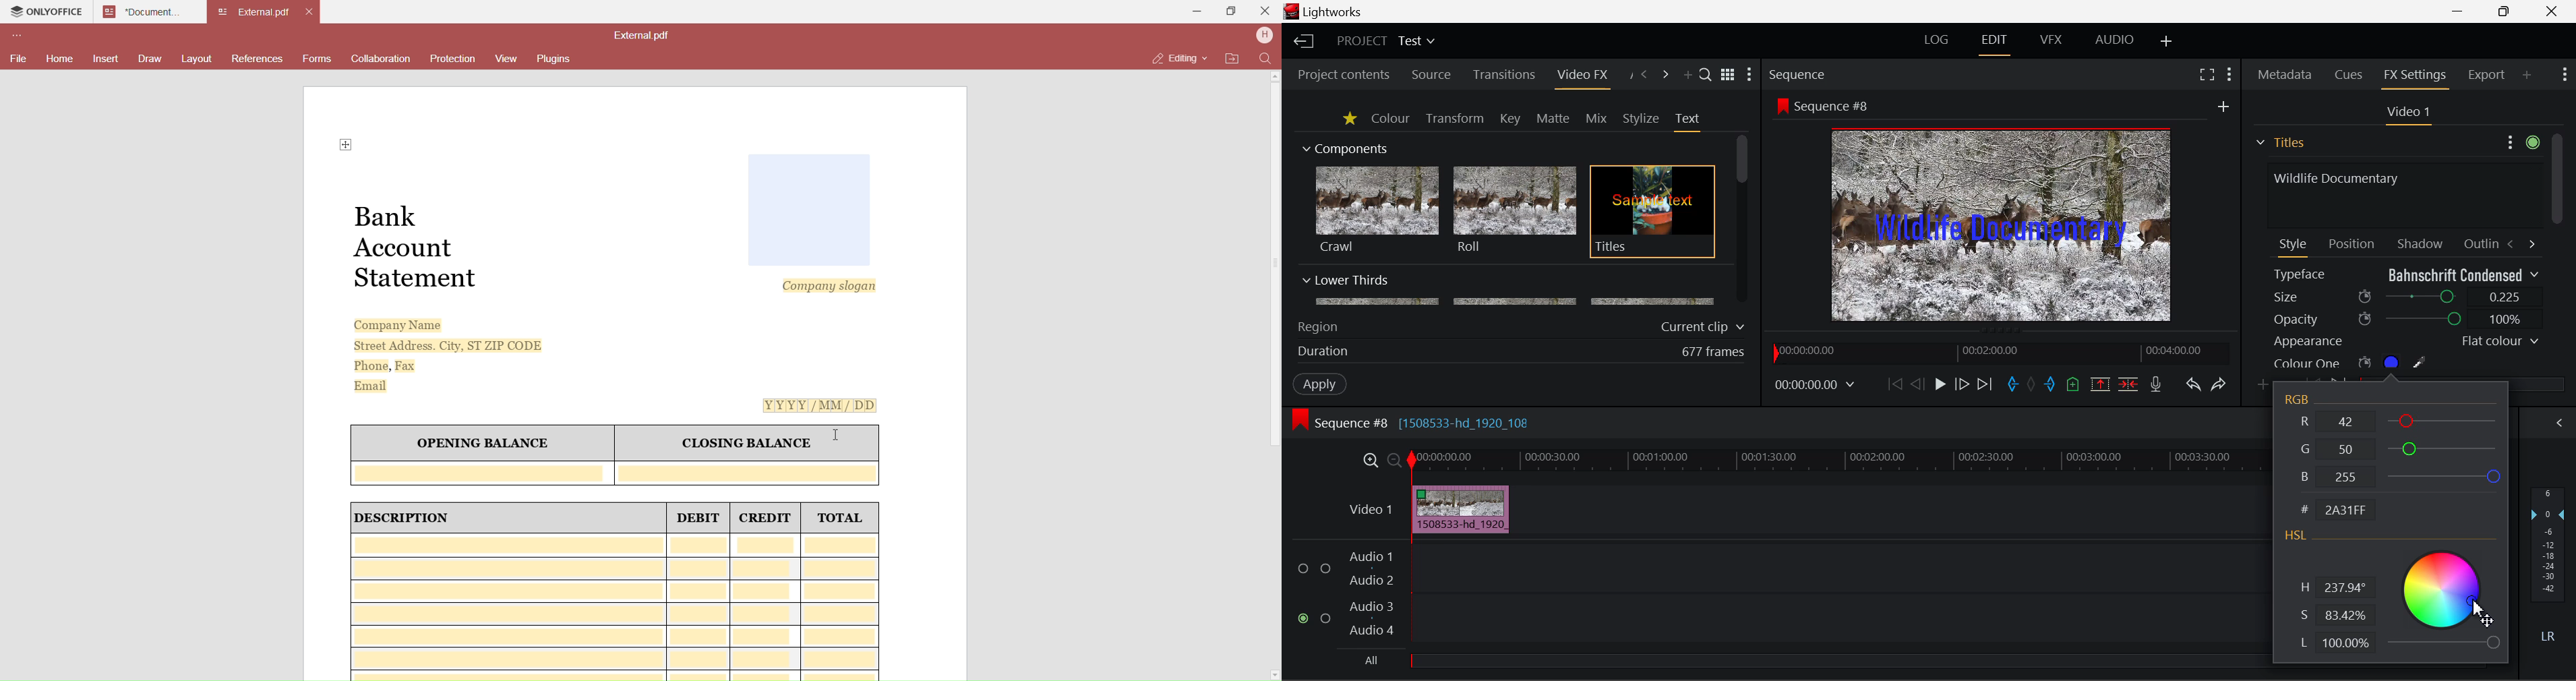 This screenshot has width=2576, height=700. What do you see at coordinates (2223, 106) in the screenshot?
I see `add` at bounding box center [2223, 106].